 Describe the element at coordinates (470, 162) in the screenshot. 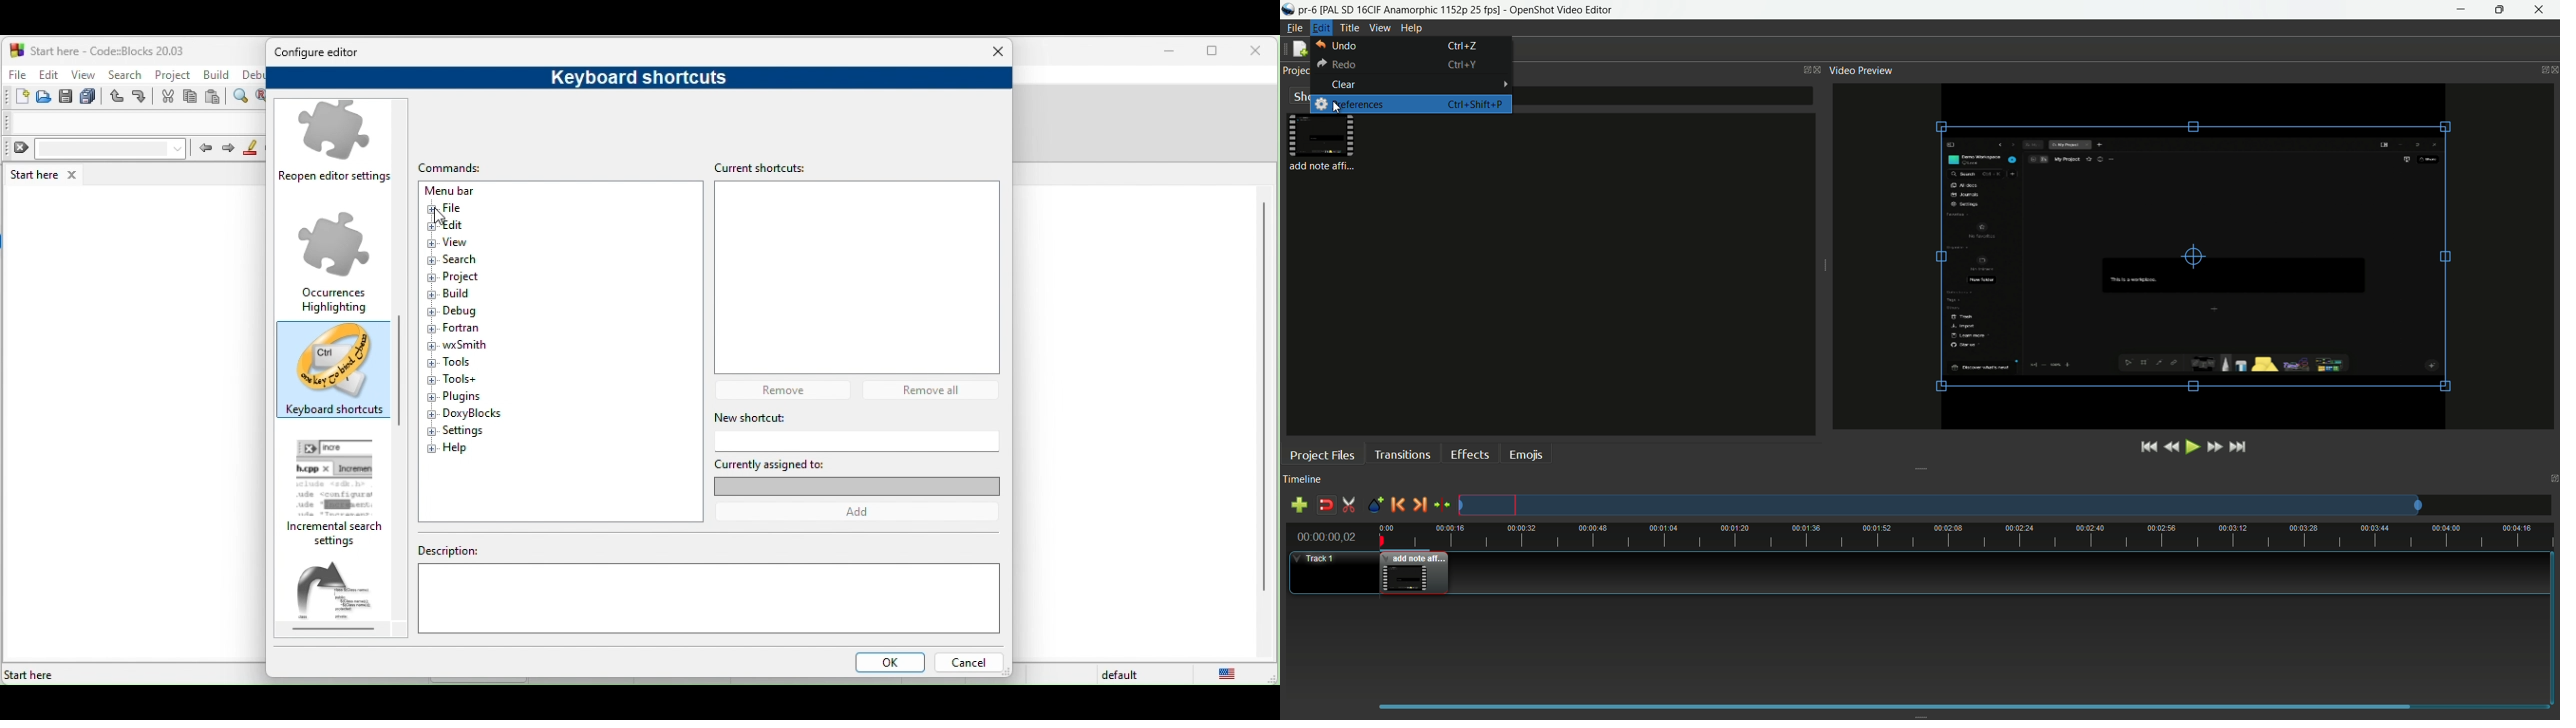

I see `commands` at that location.